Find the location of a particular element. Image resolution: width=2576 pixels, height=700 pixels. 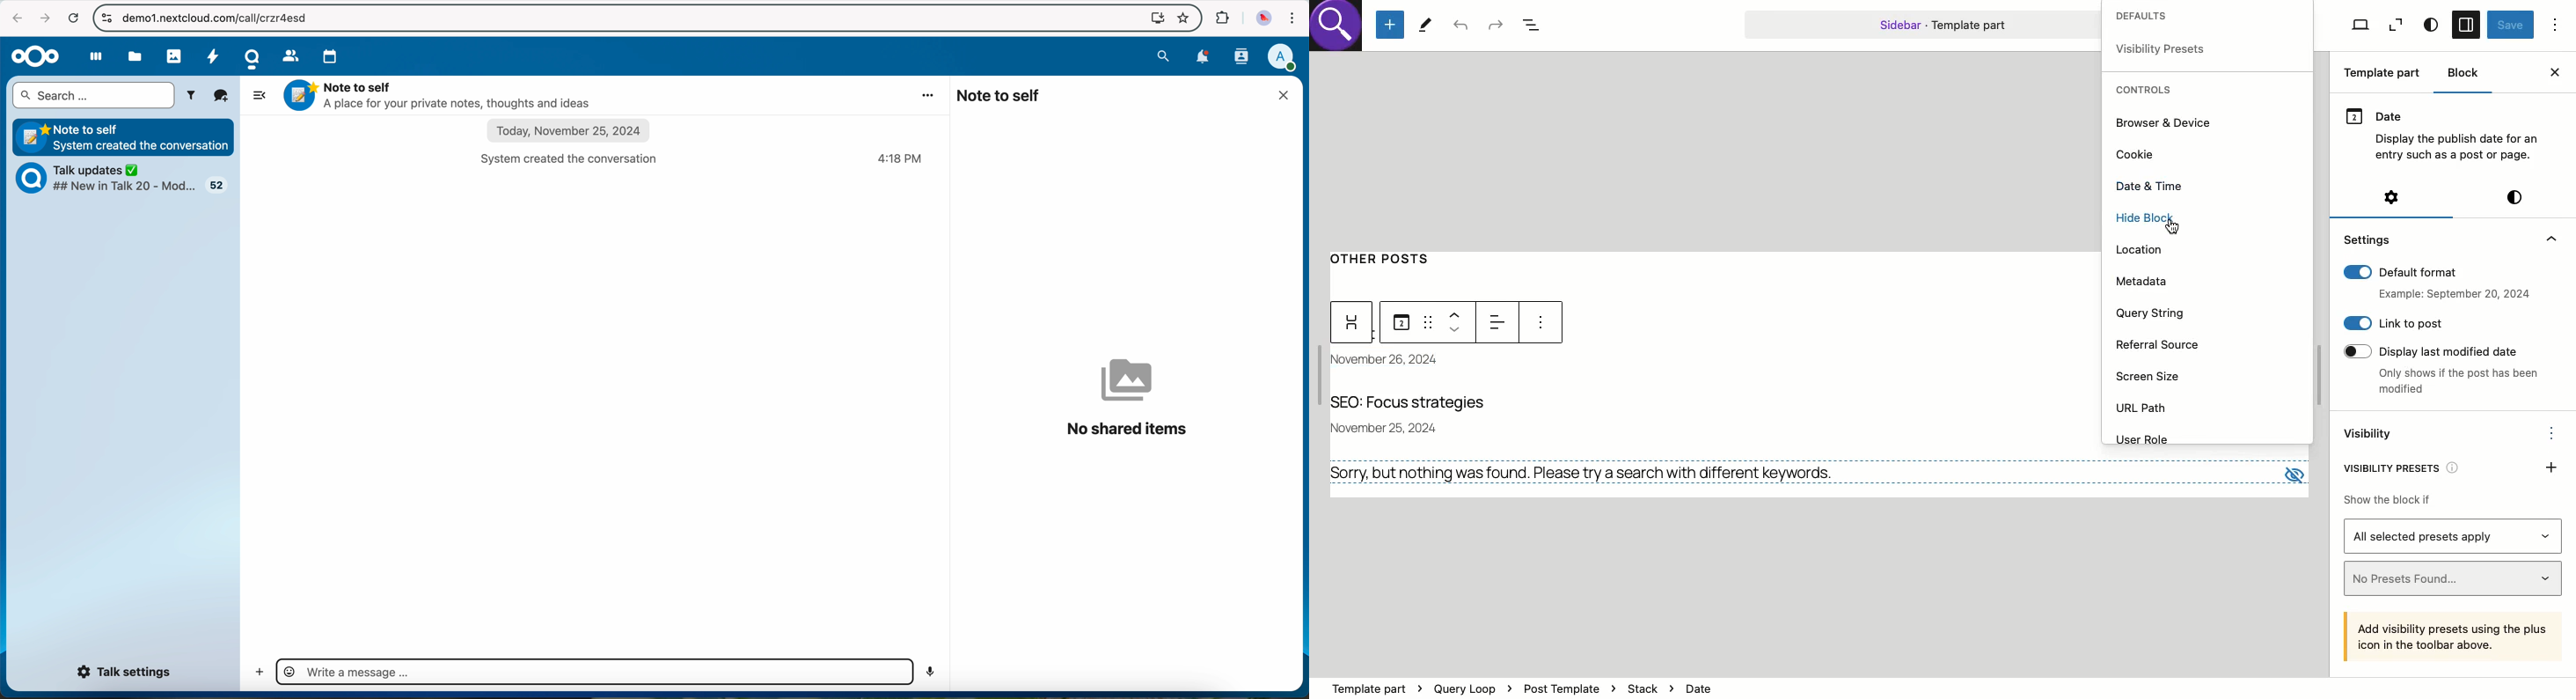

Date is located at coordinates (2446, 133).